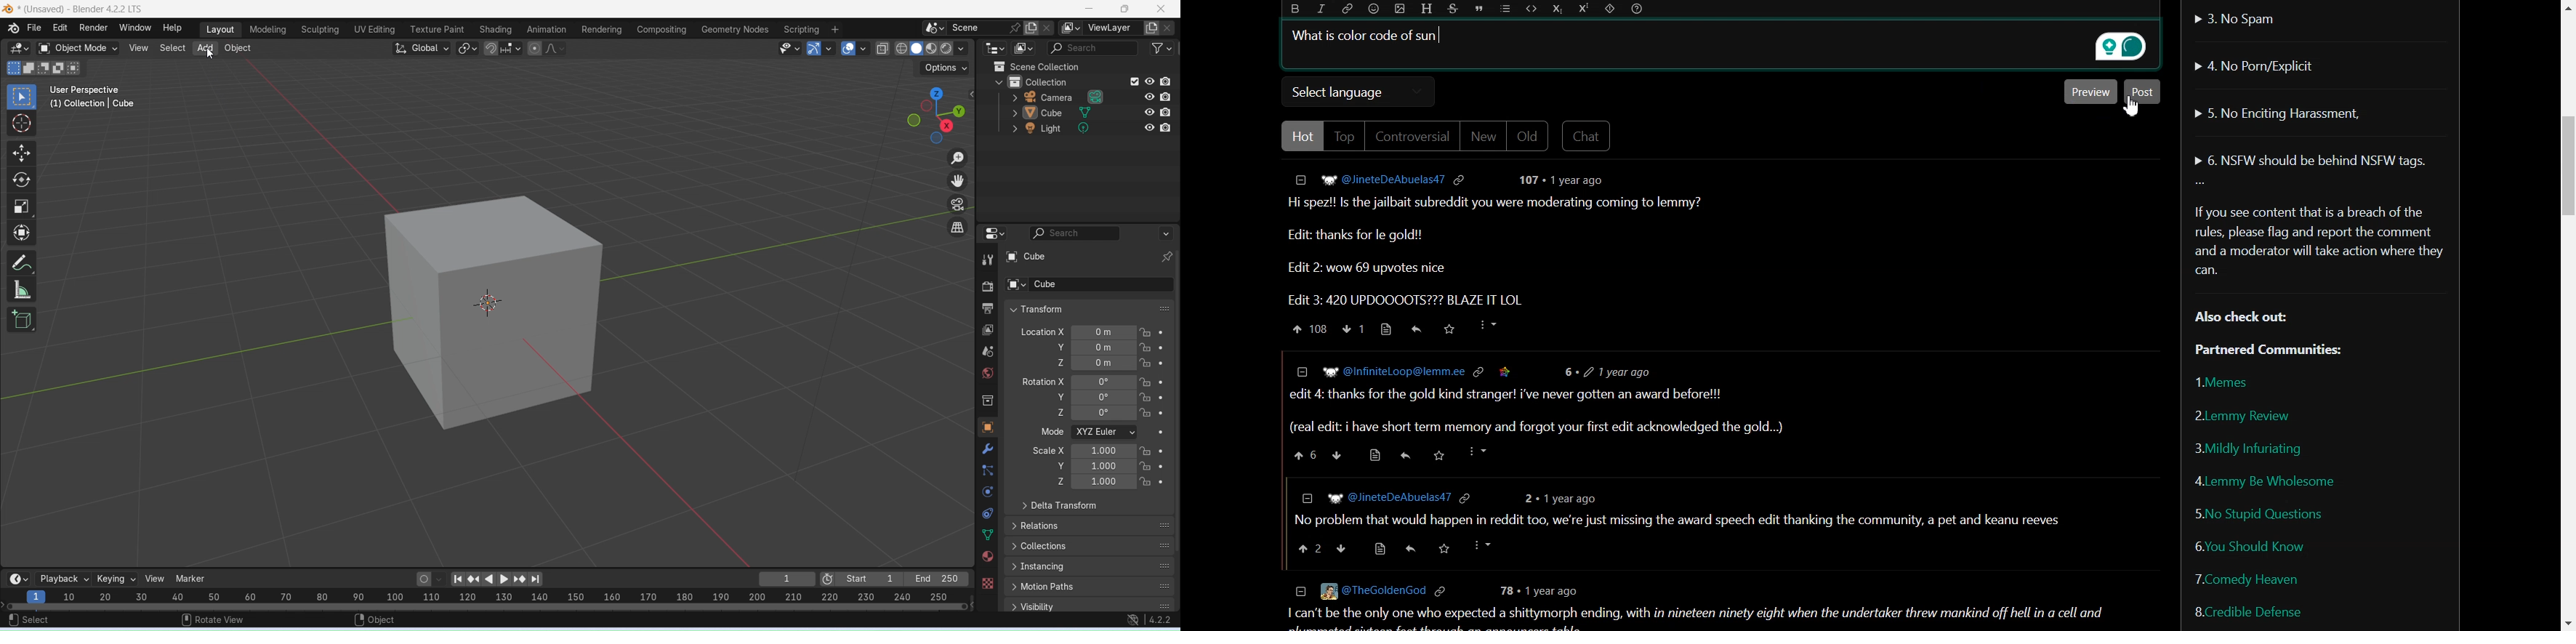 The width and height of the screenshot is (2576, 644). What do you see at coordinates (1300, 180) in the screenshot?
I see `Collapse` at bounding box center [1300, 180].